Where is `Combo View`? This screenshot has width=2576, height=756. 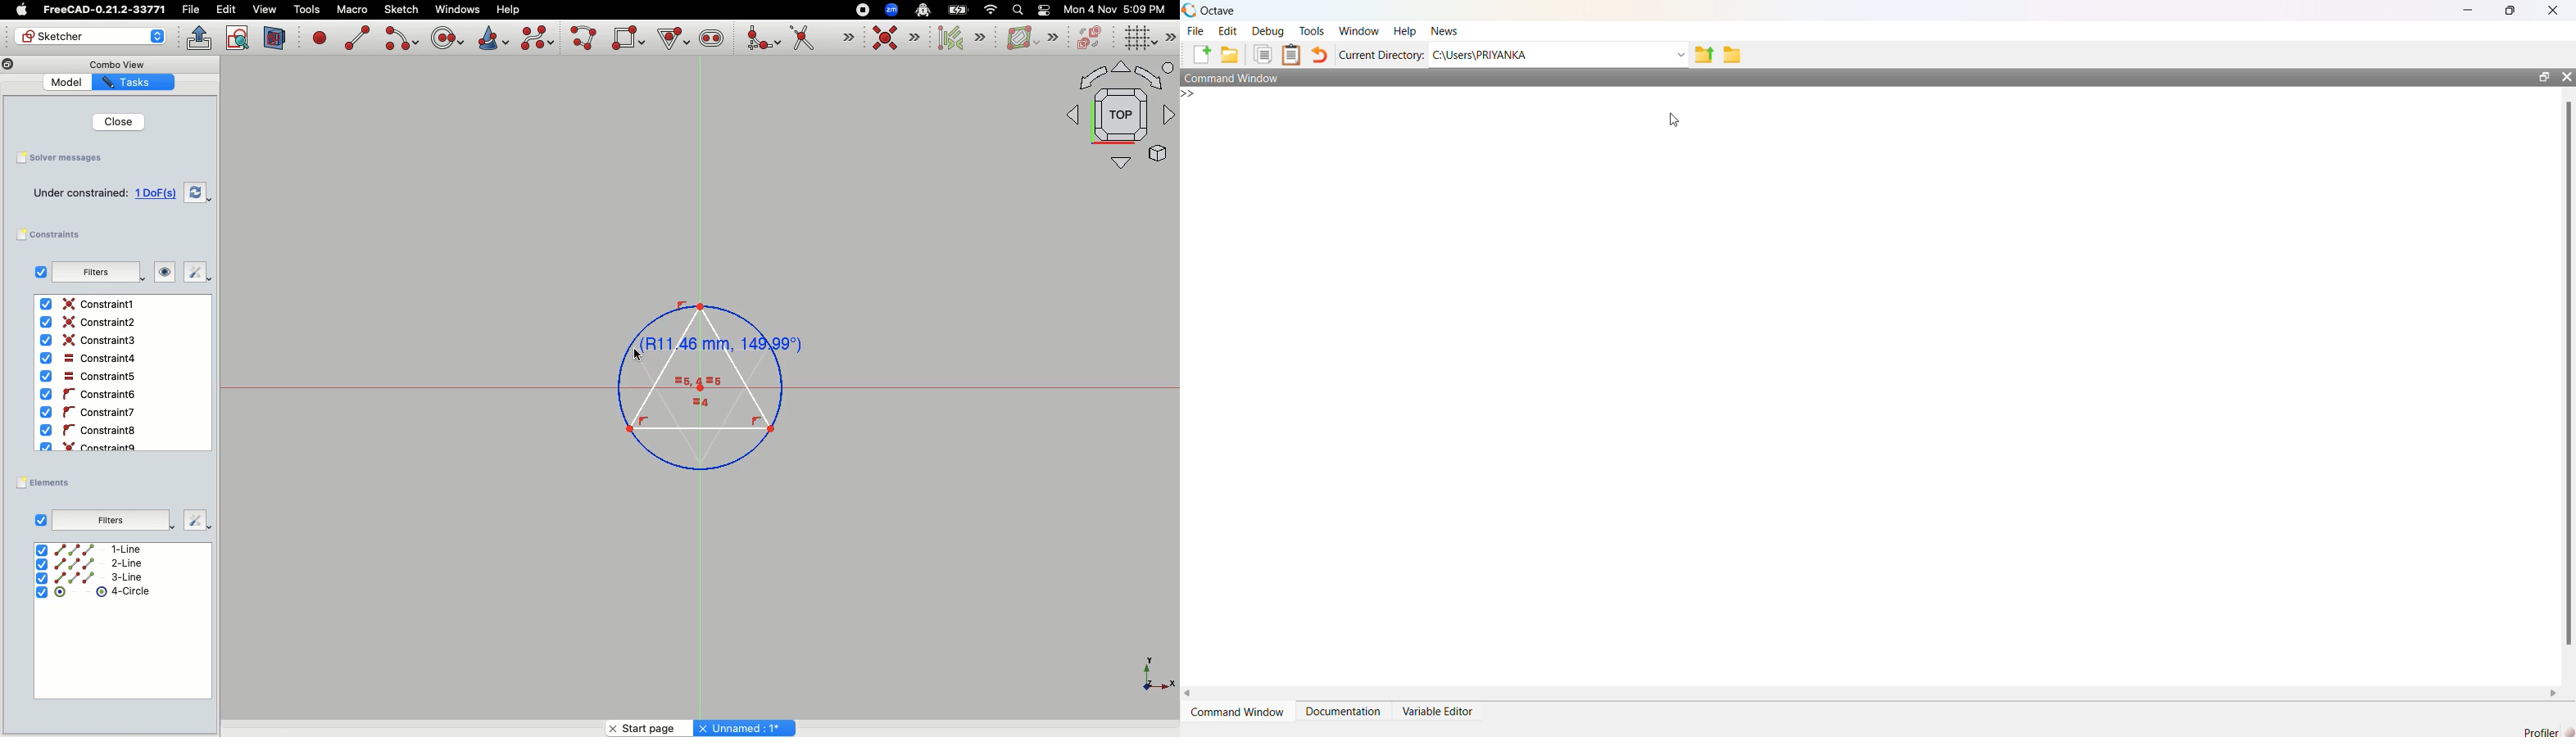
Combo View is located at coordinates (116, 64).